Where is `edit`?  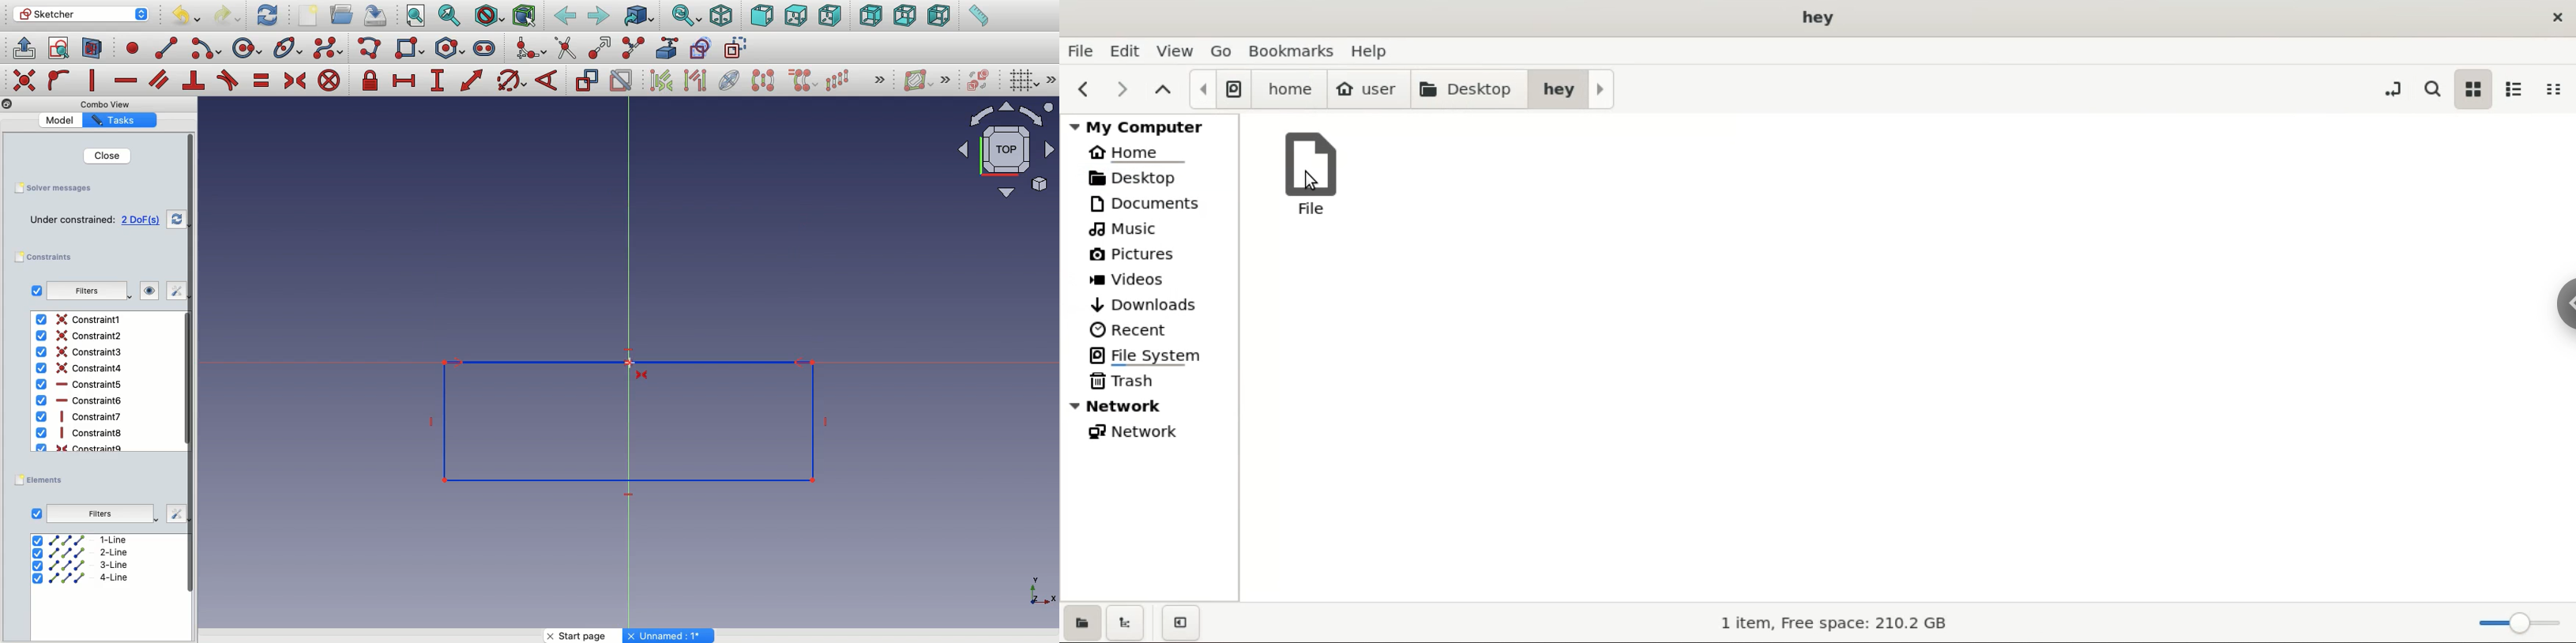
edit is located at coordinates (170, 291).